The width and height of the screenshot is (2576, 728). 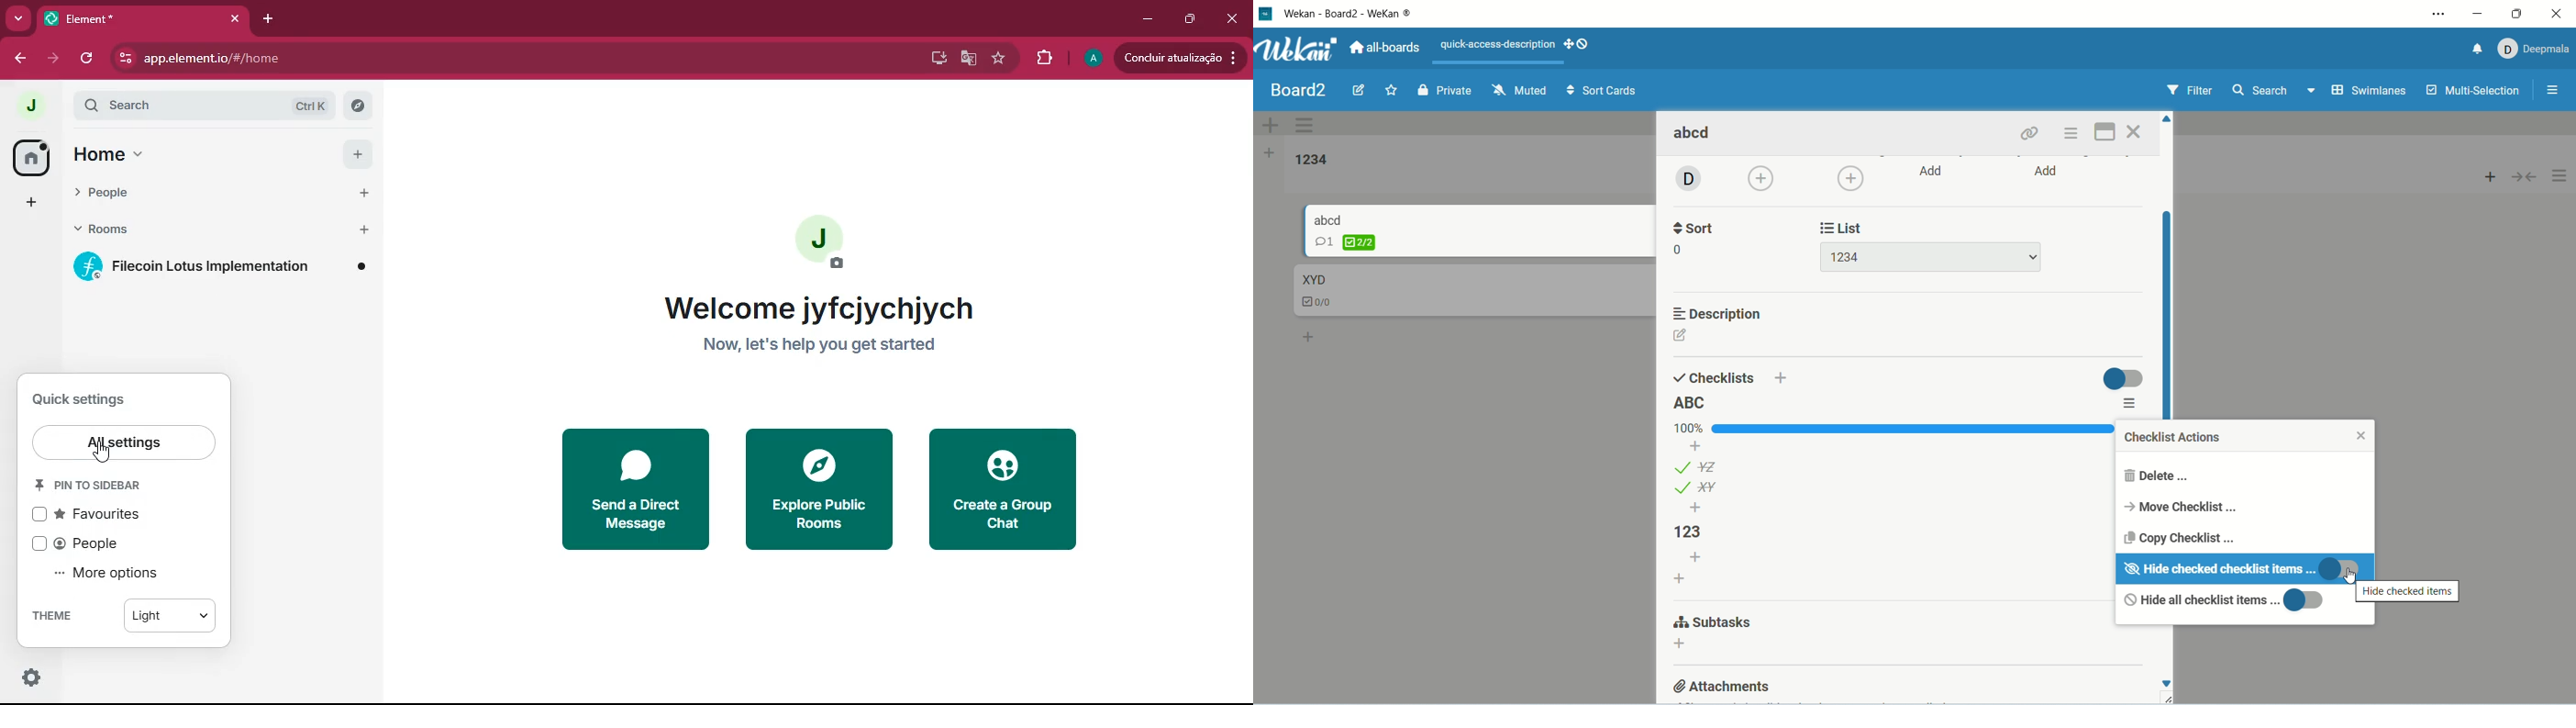 I want to click on add, so click(x=1696, y=557).